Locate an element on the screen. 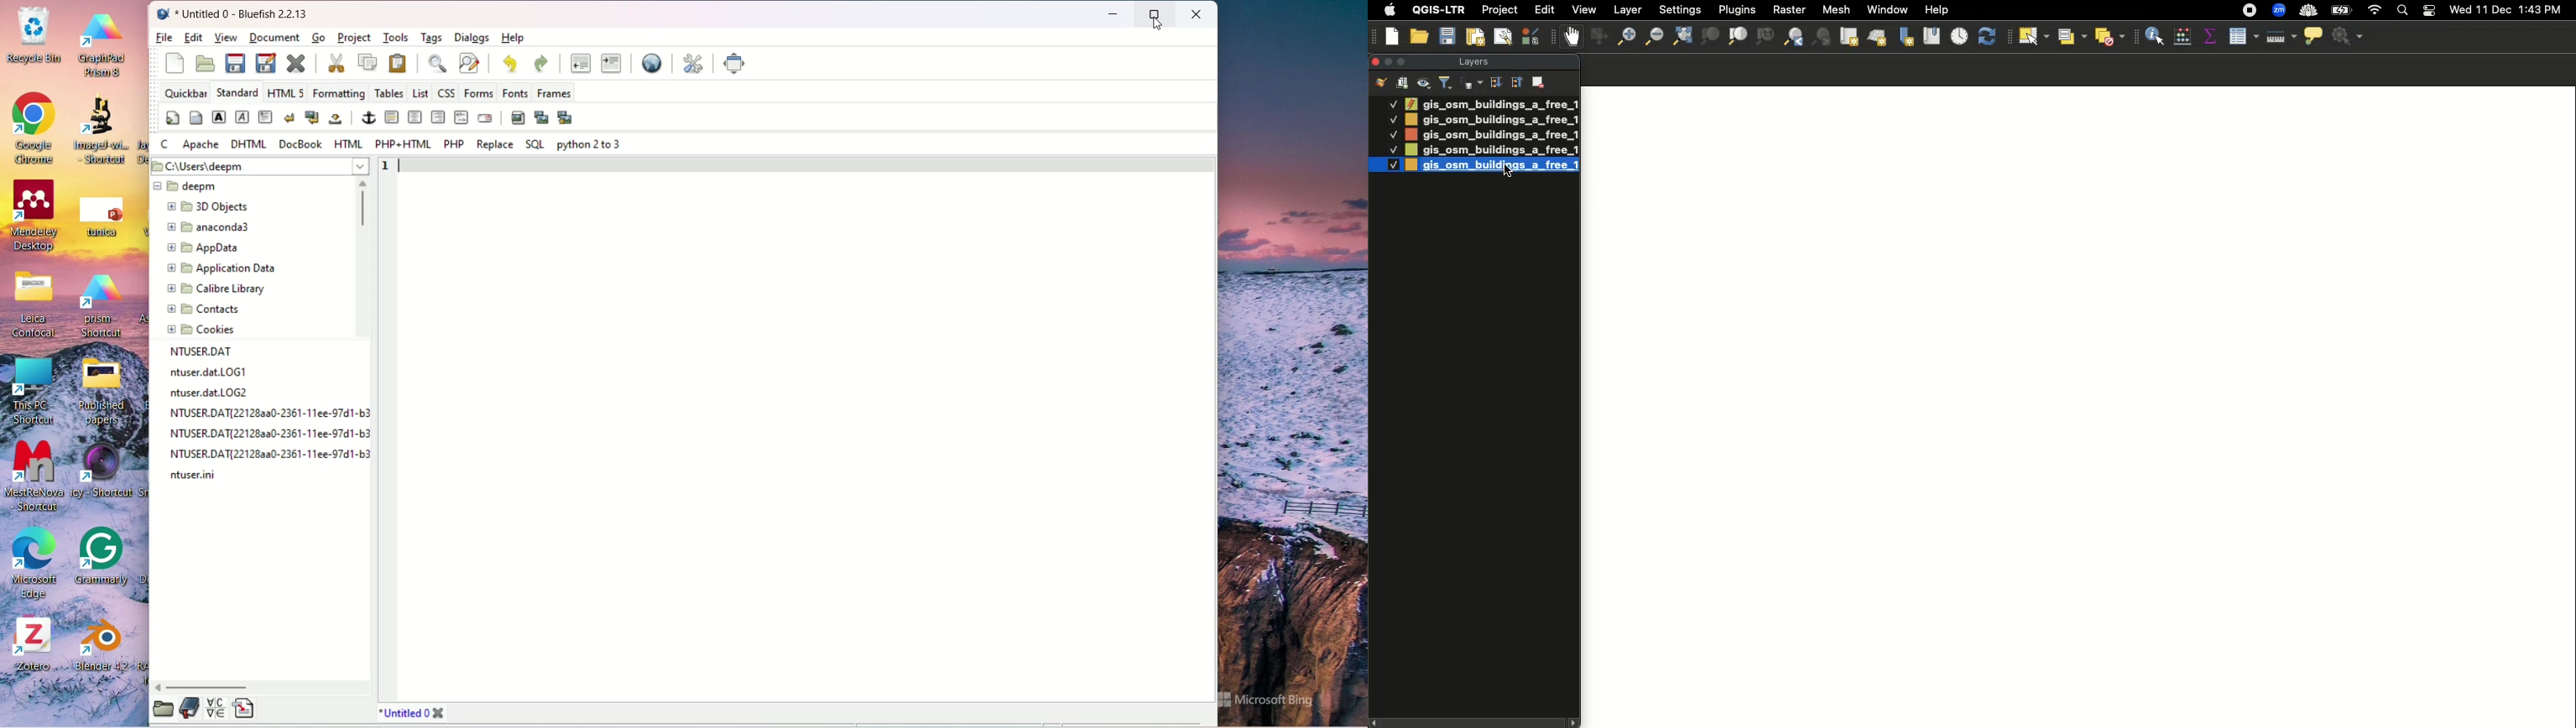 The width and height of the screenshot is (2576, 728).  is located at coordinates (2136, 37).